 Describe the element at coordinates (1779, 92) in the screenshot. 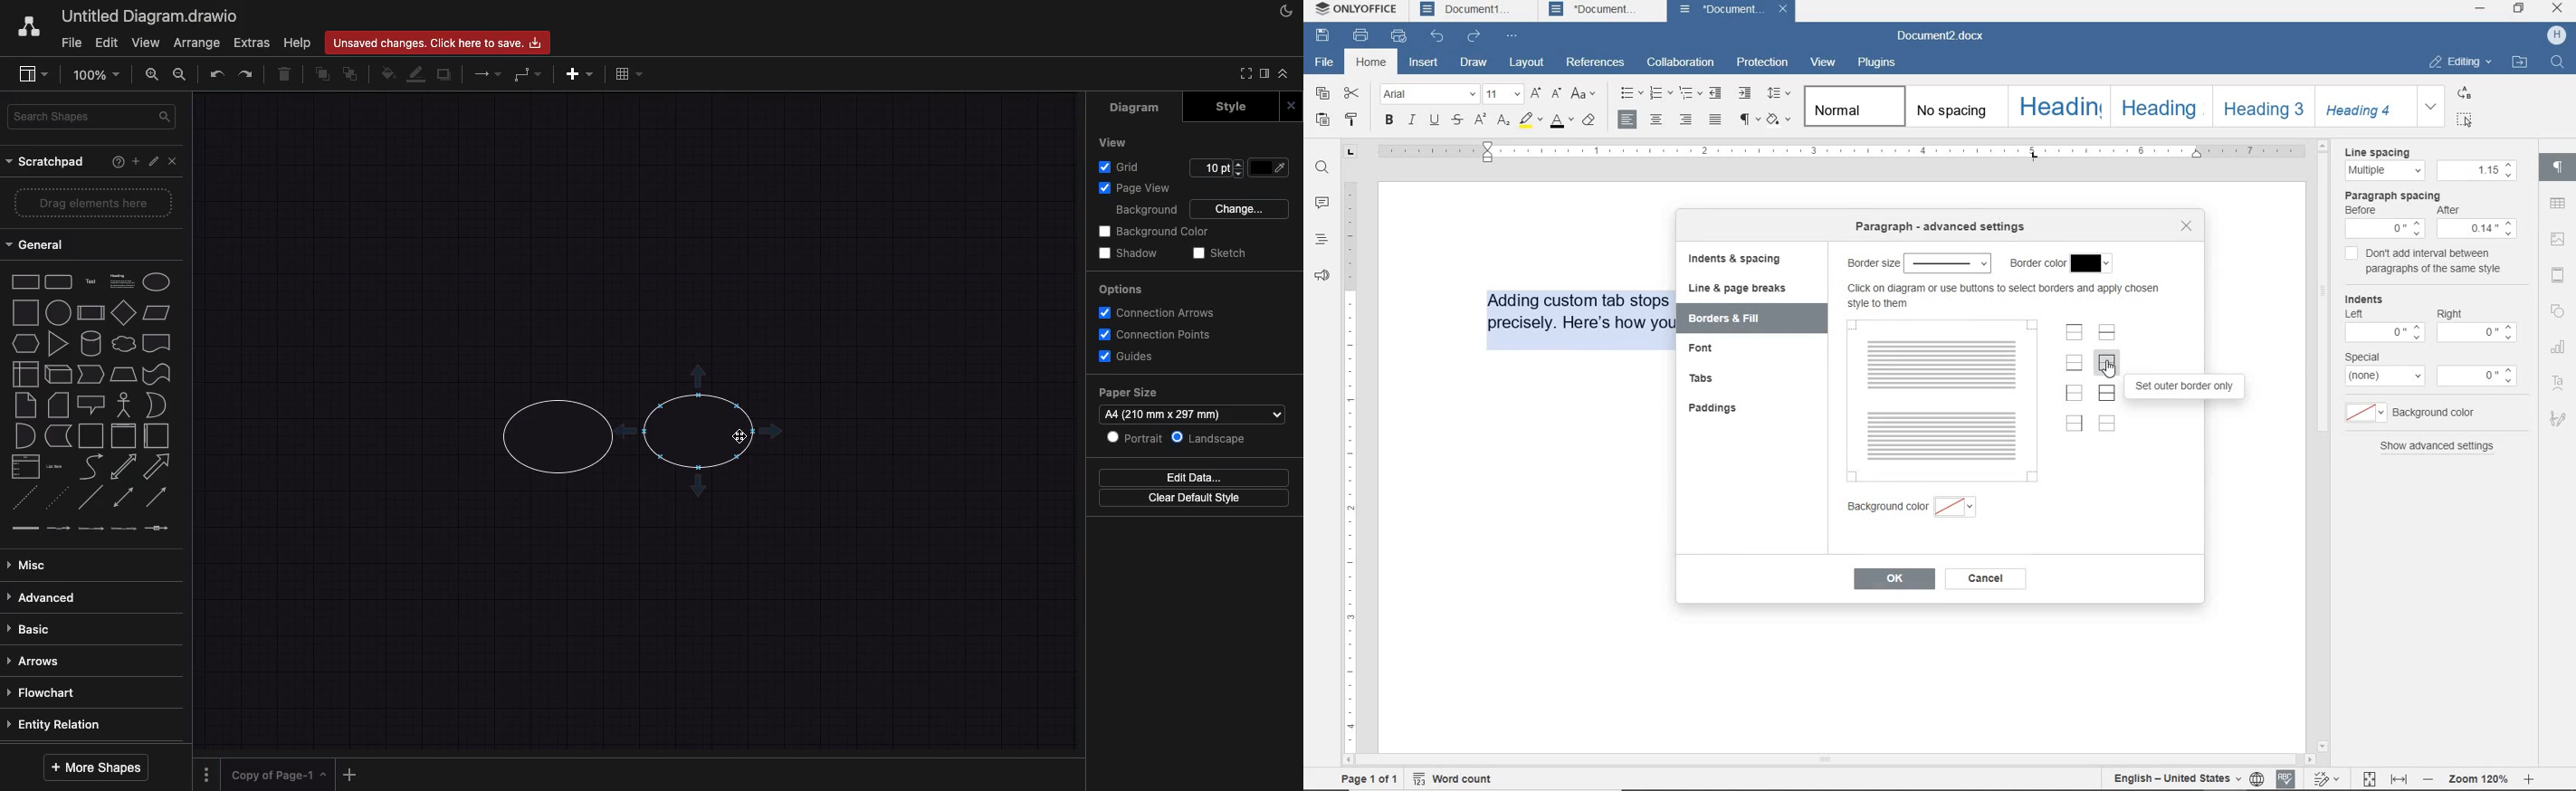

I see `paragraph line spacing` at that location.